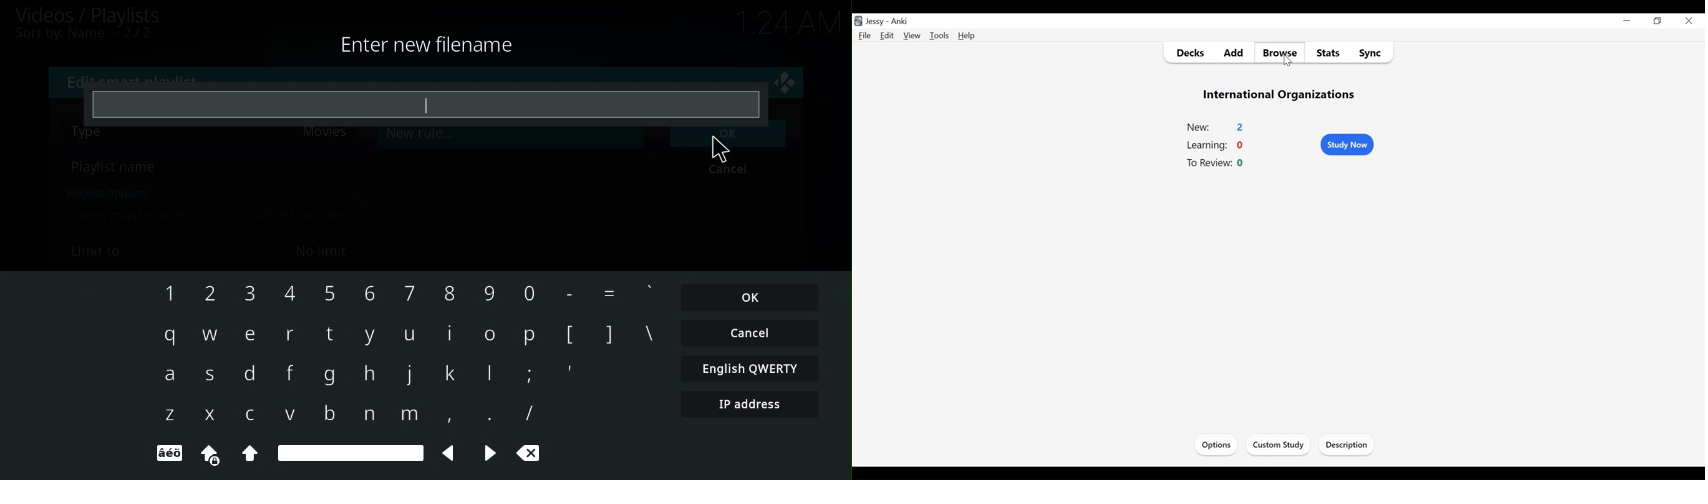 Image resolution: width=1708 pixels, height=504 pixels. What do you see at coordinates (751, 332) in the screenshot?
I see `cancel` at bounding box center [751, 332].